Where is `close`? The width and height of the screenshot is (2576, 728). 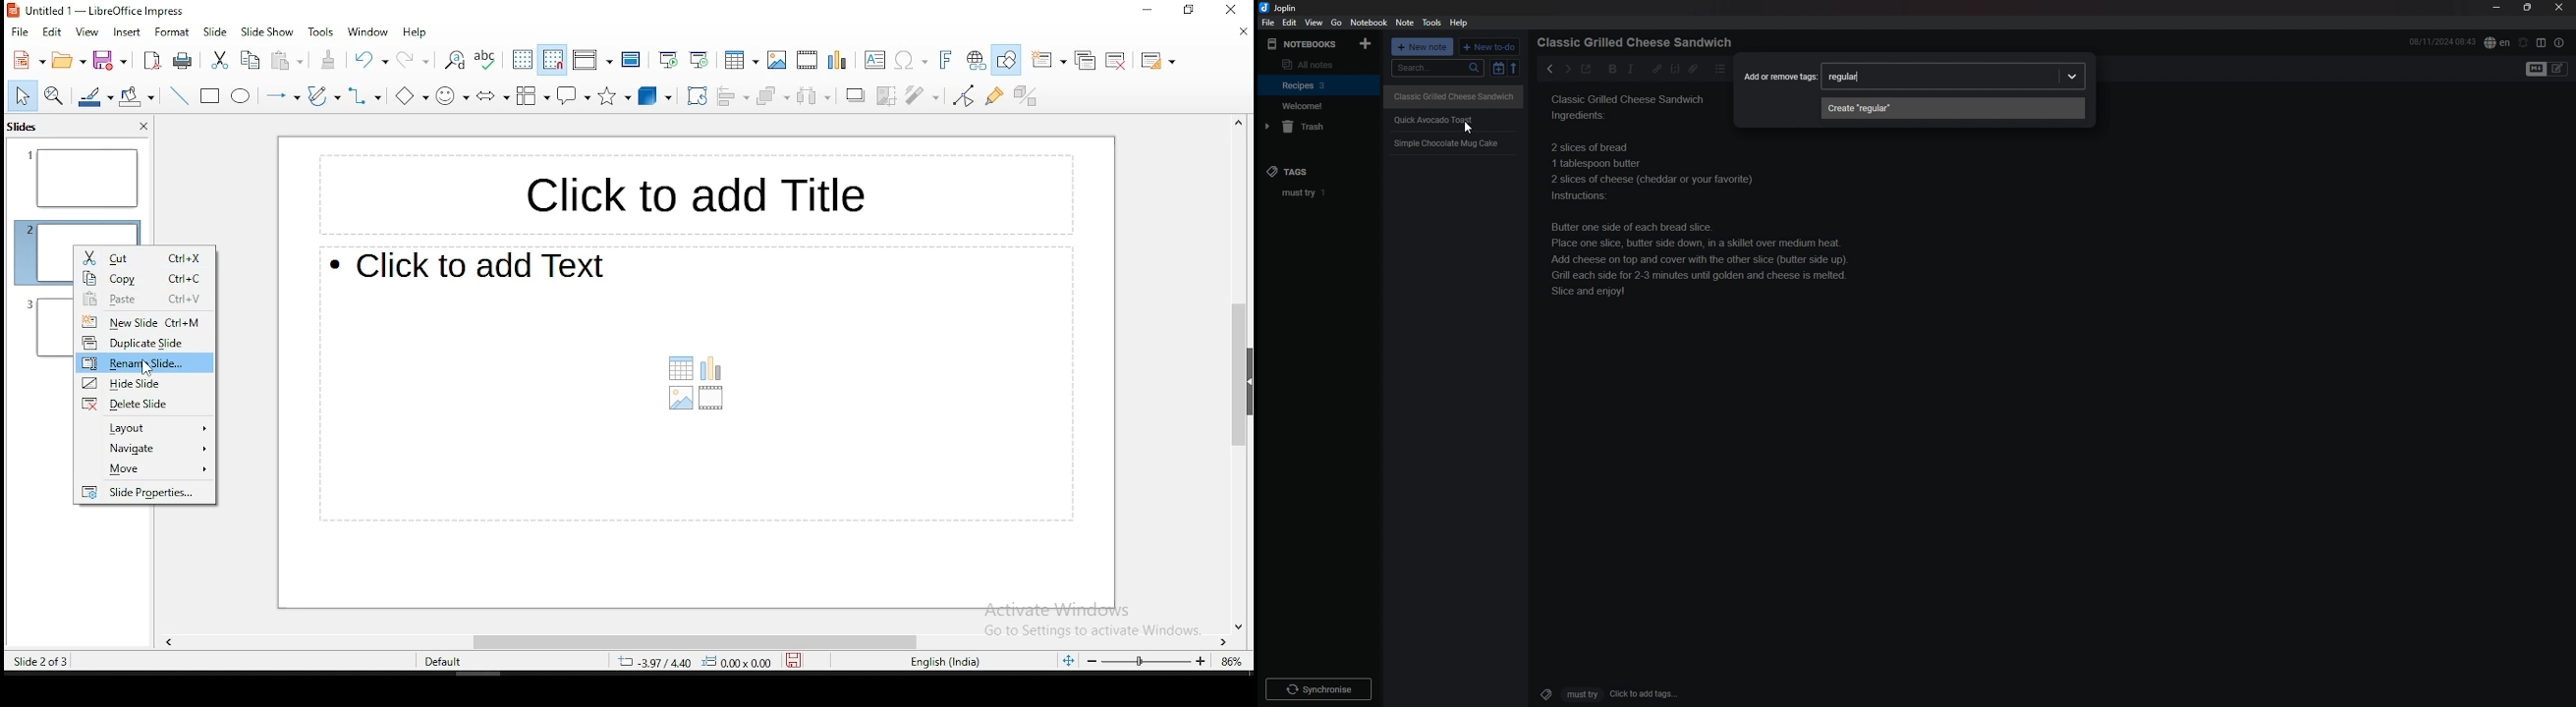 close is located at coordinates (2560, 7).